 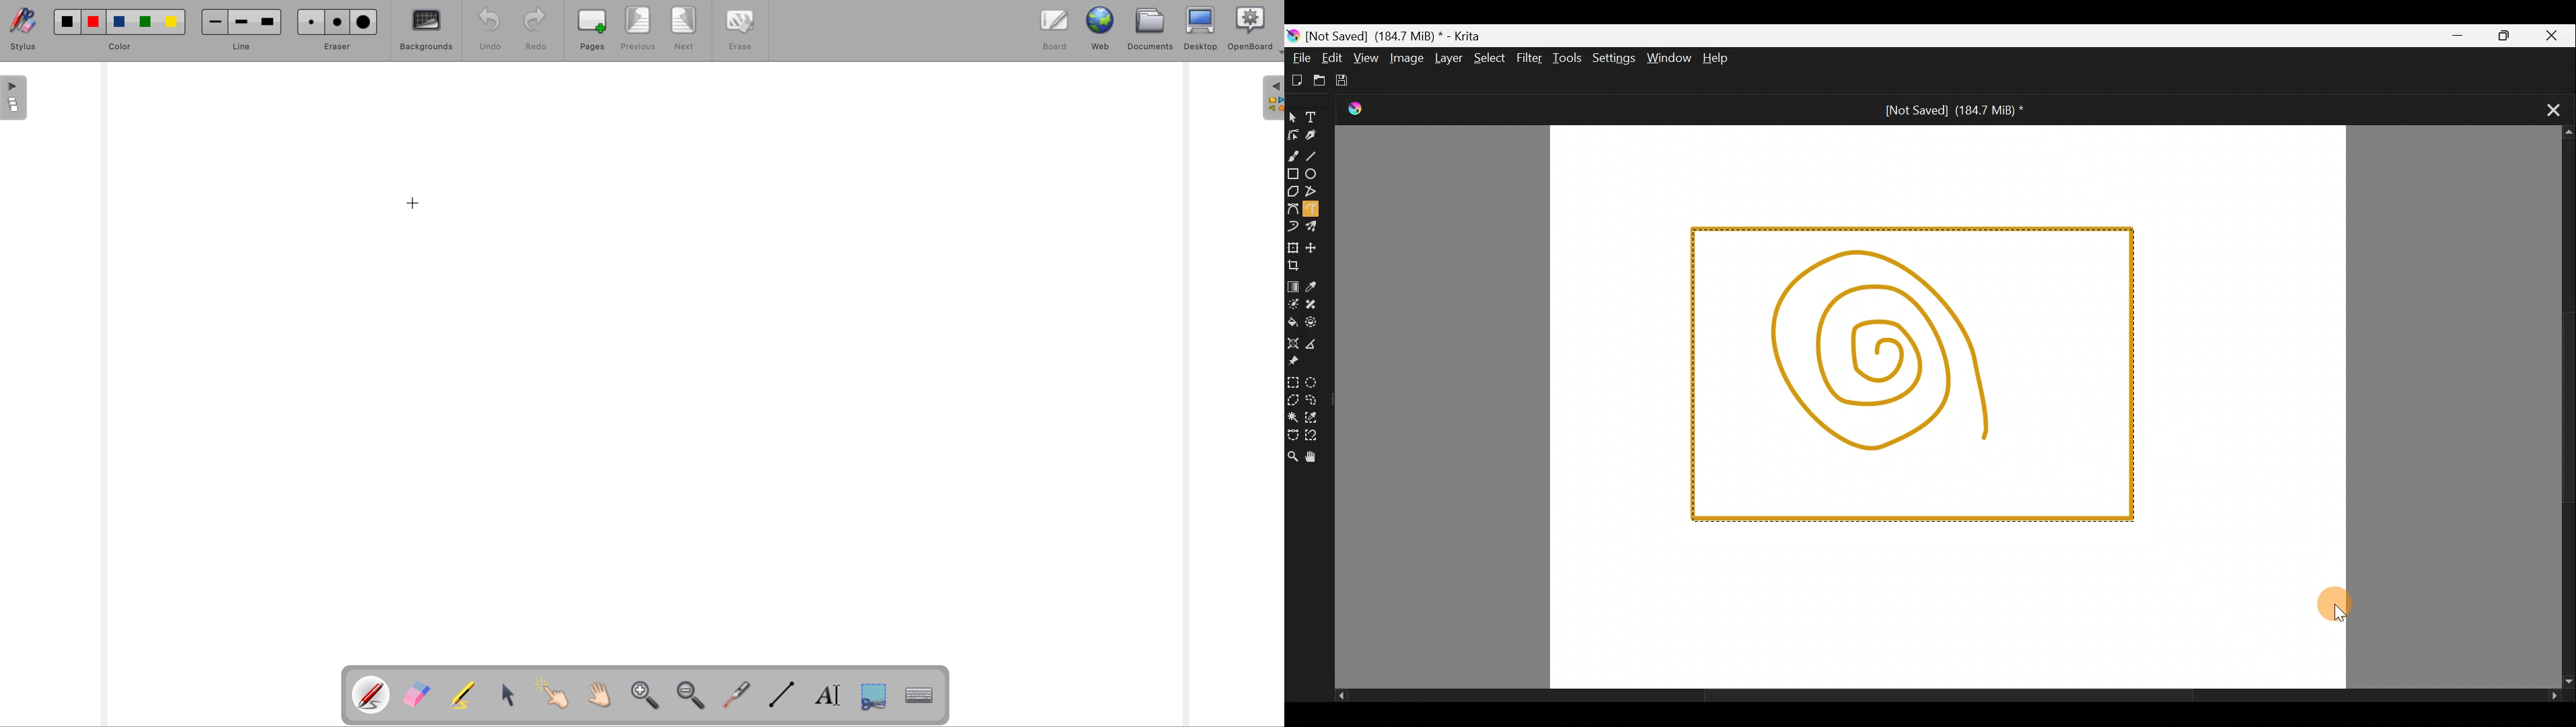 I want to click on Krita logo, so click(x=1292, y=36).